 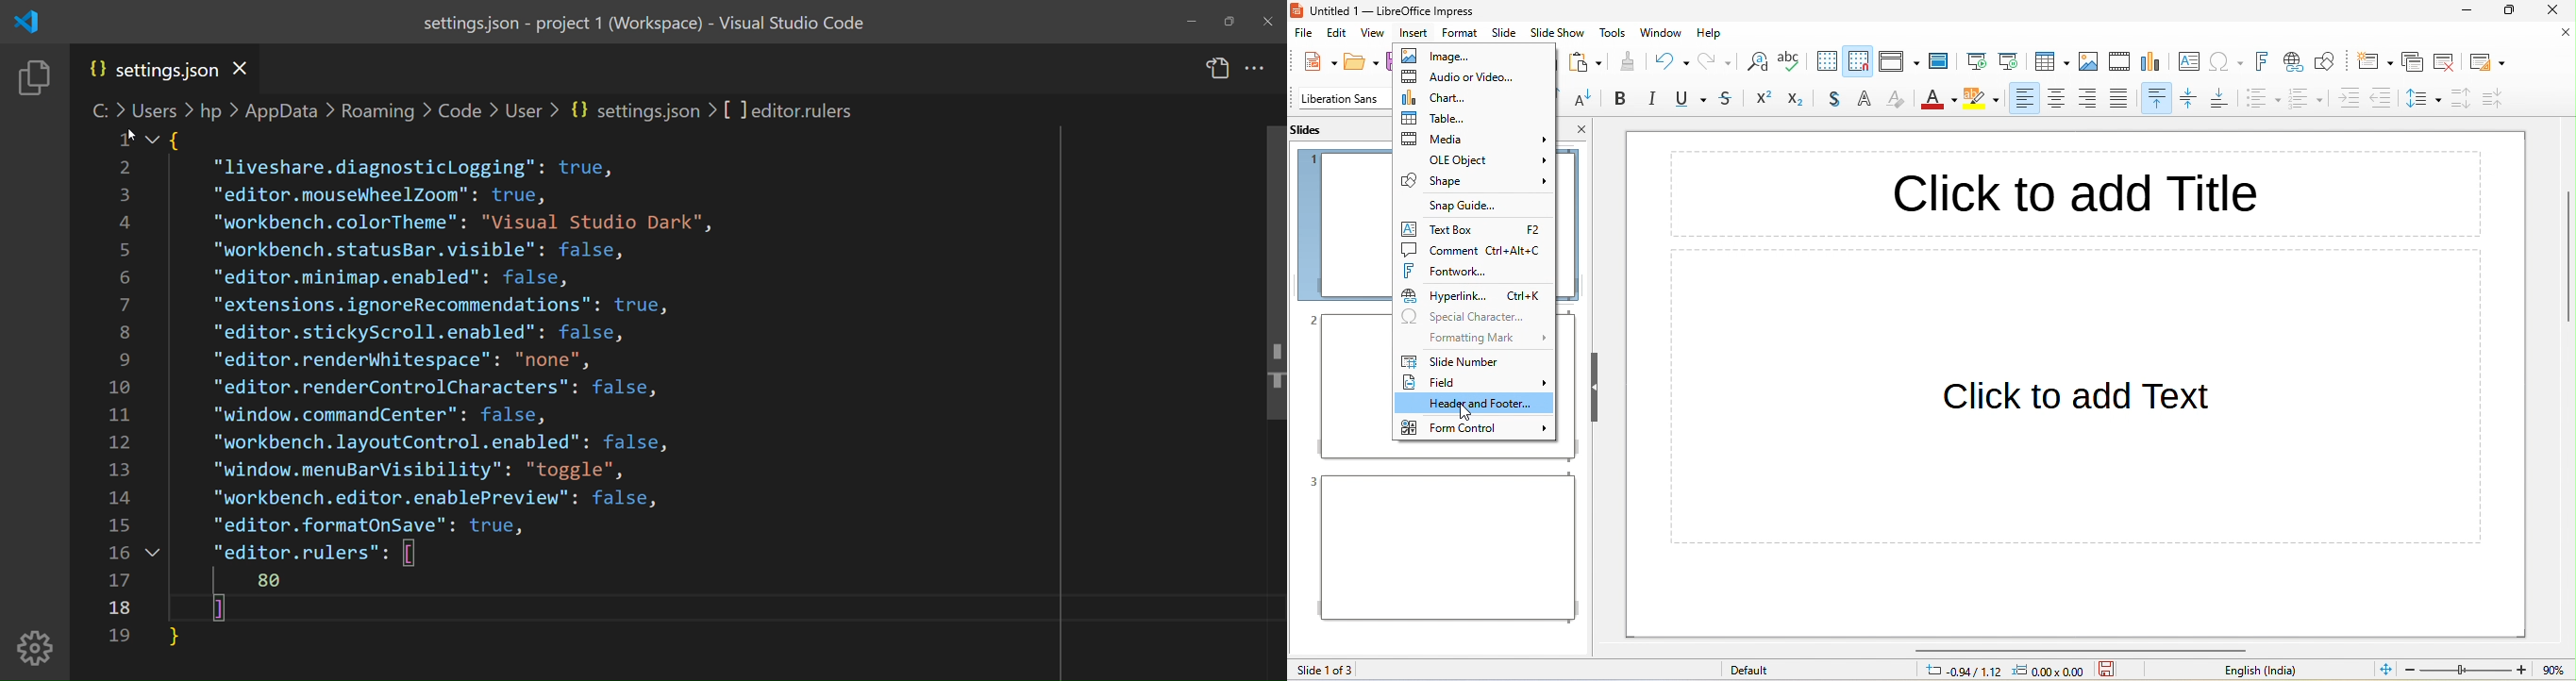 I want to click on tools, so click(x=1614, y=32).